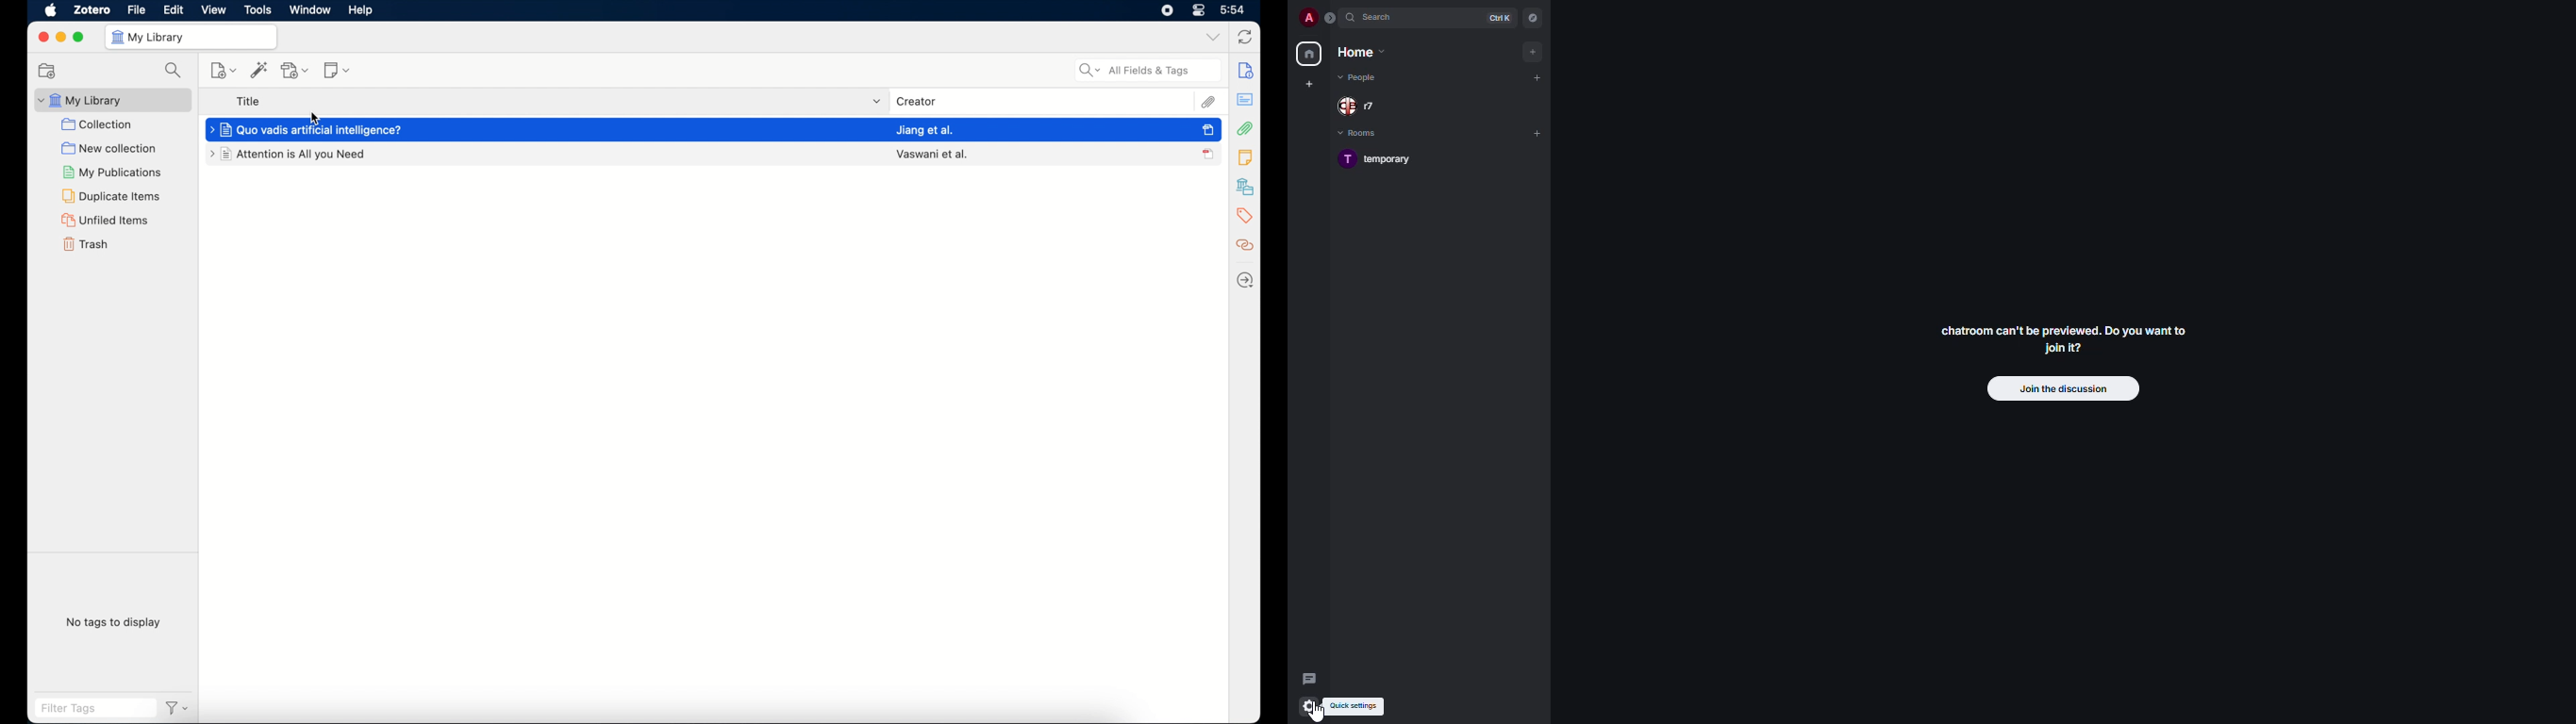 The height and width of the screenshot is (728, 2576). Describe the element at coordinates (46, 71) in the screenshot. I see `new collection` at that location.